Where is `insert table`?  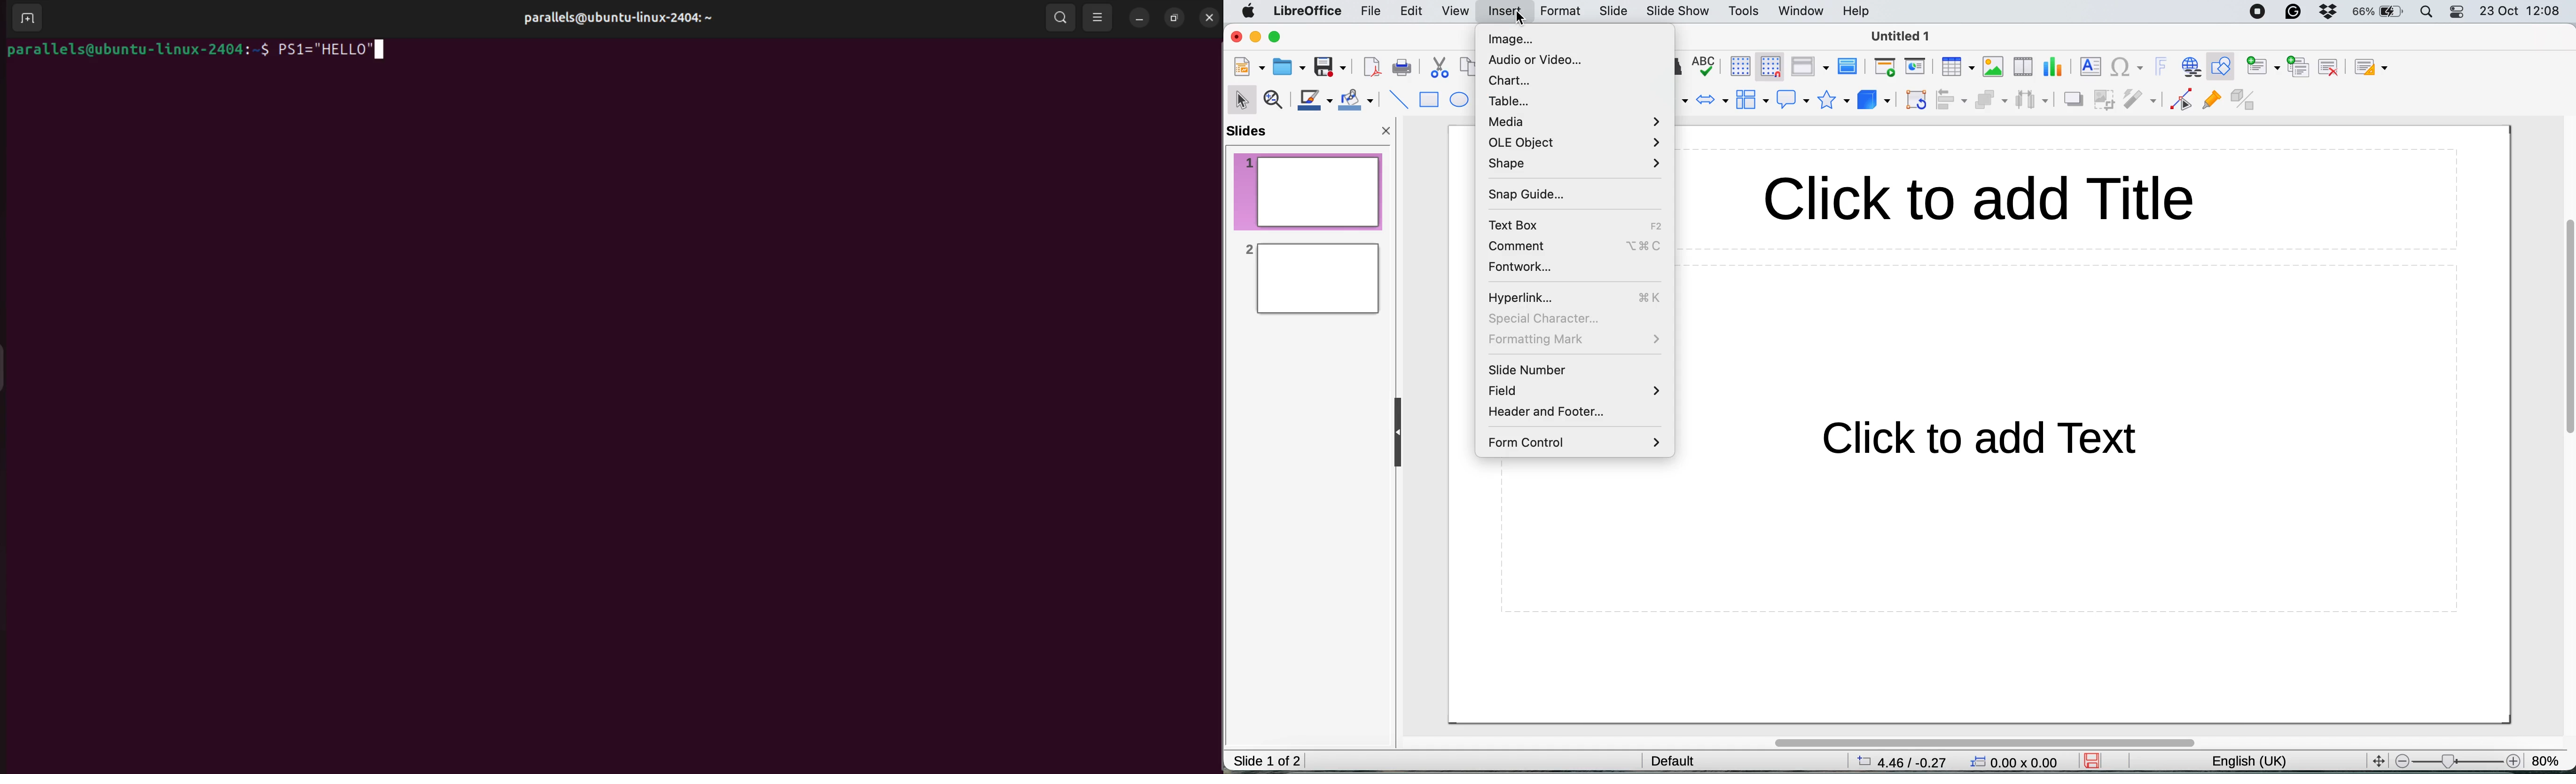 insert table is located at coordinates (1957, 67).